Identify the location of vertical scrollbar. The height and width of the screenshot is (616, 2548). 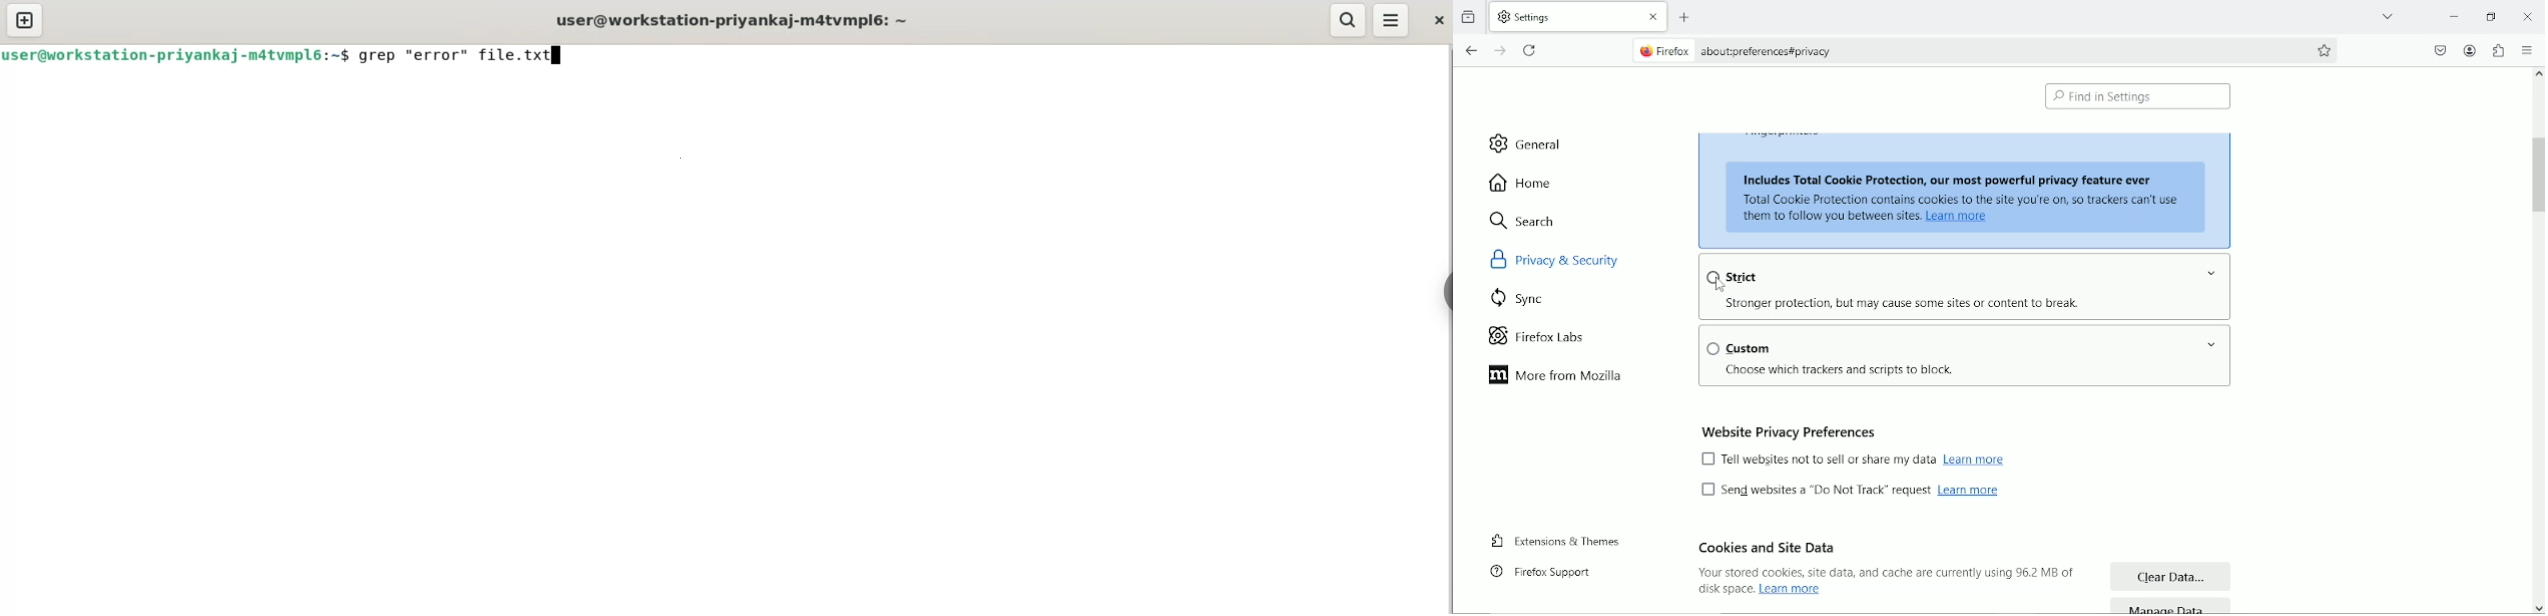
(2538, 341).